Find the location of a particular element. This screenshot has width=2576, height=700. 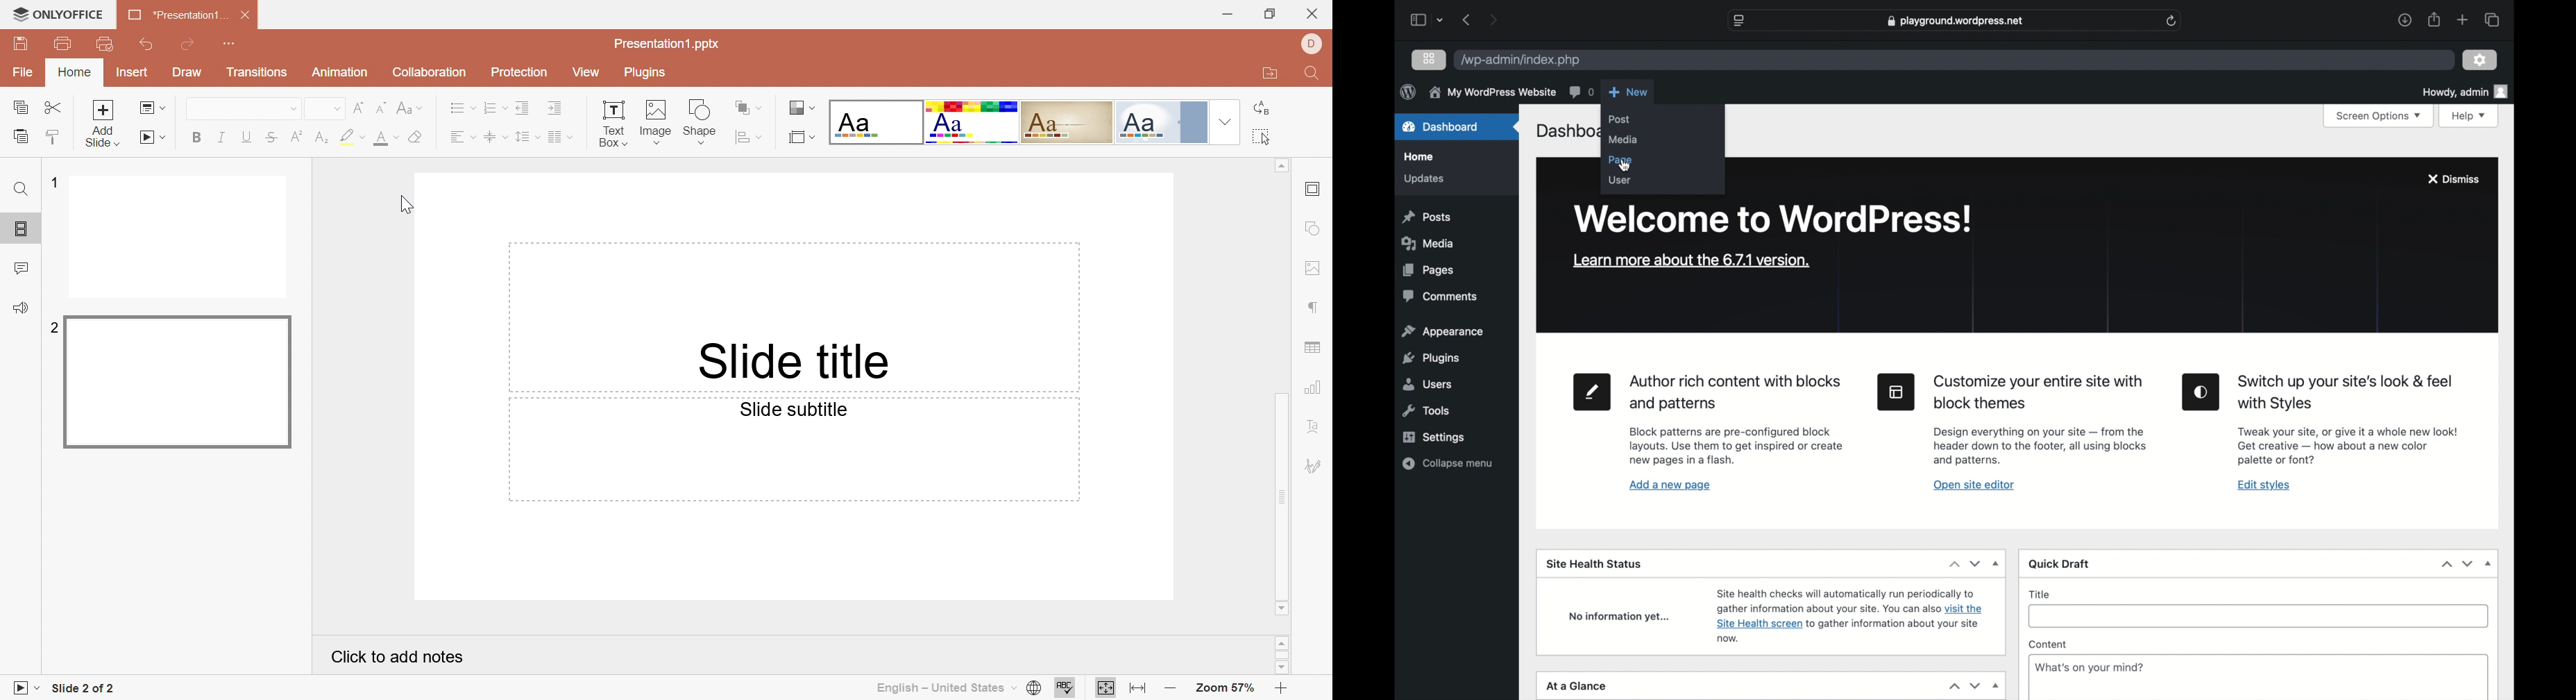

site editor tool information is located at coordinates (2040, 446).